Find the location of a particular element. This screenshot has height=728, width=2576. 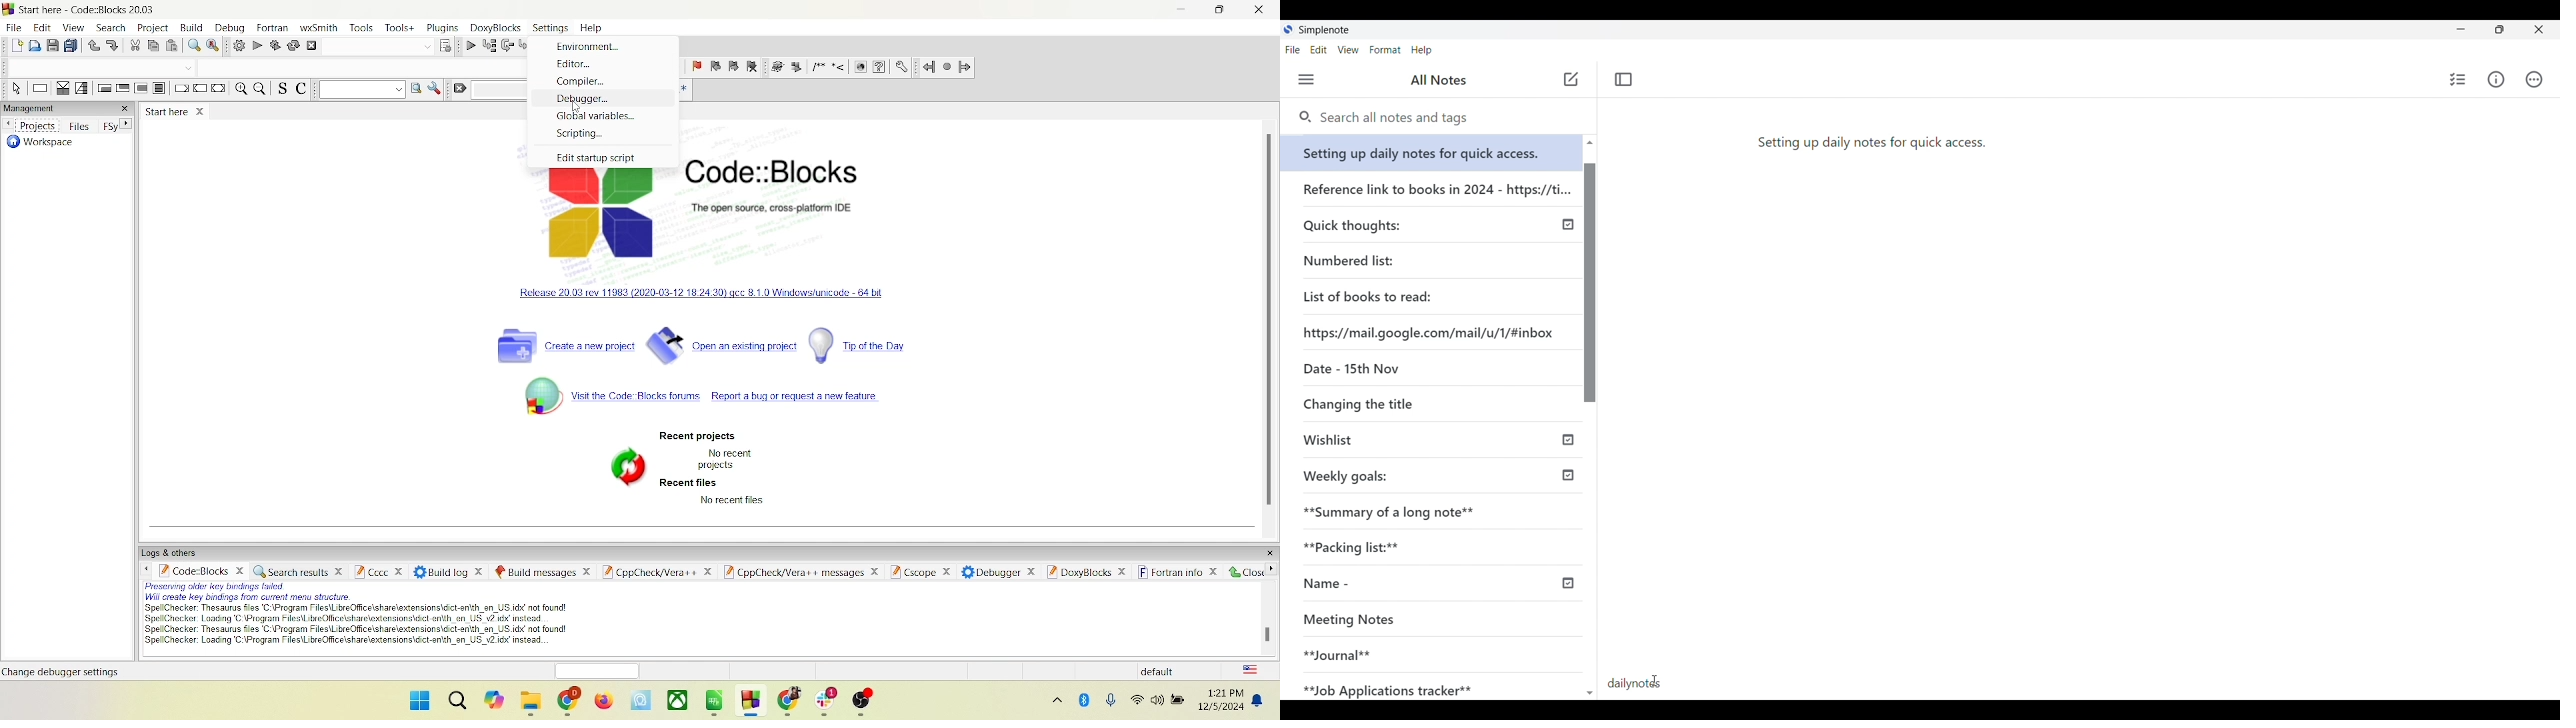

debugger is located at coordinates (607, 98).